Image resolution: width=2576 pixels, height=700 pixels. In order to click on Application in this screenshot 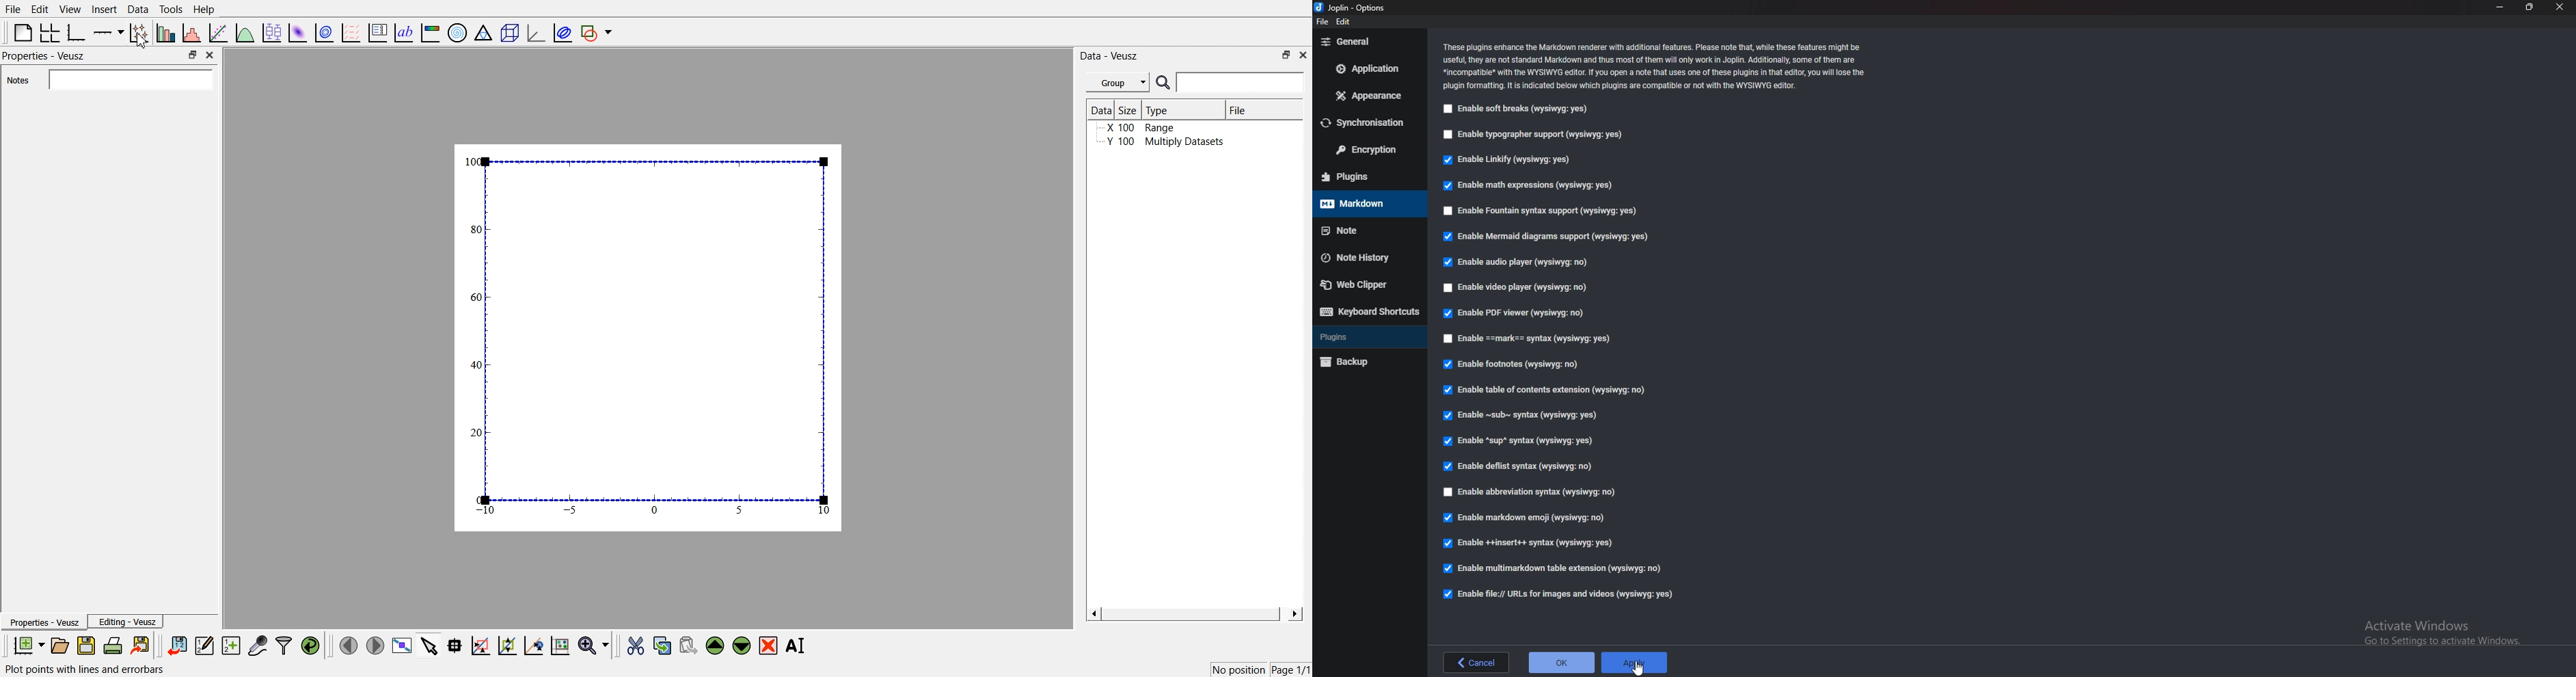, I will do `click(1370, 70)`.